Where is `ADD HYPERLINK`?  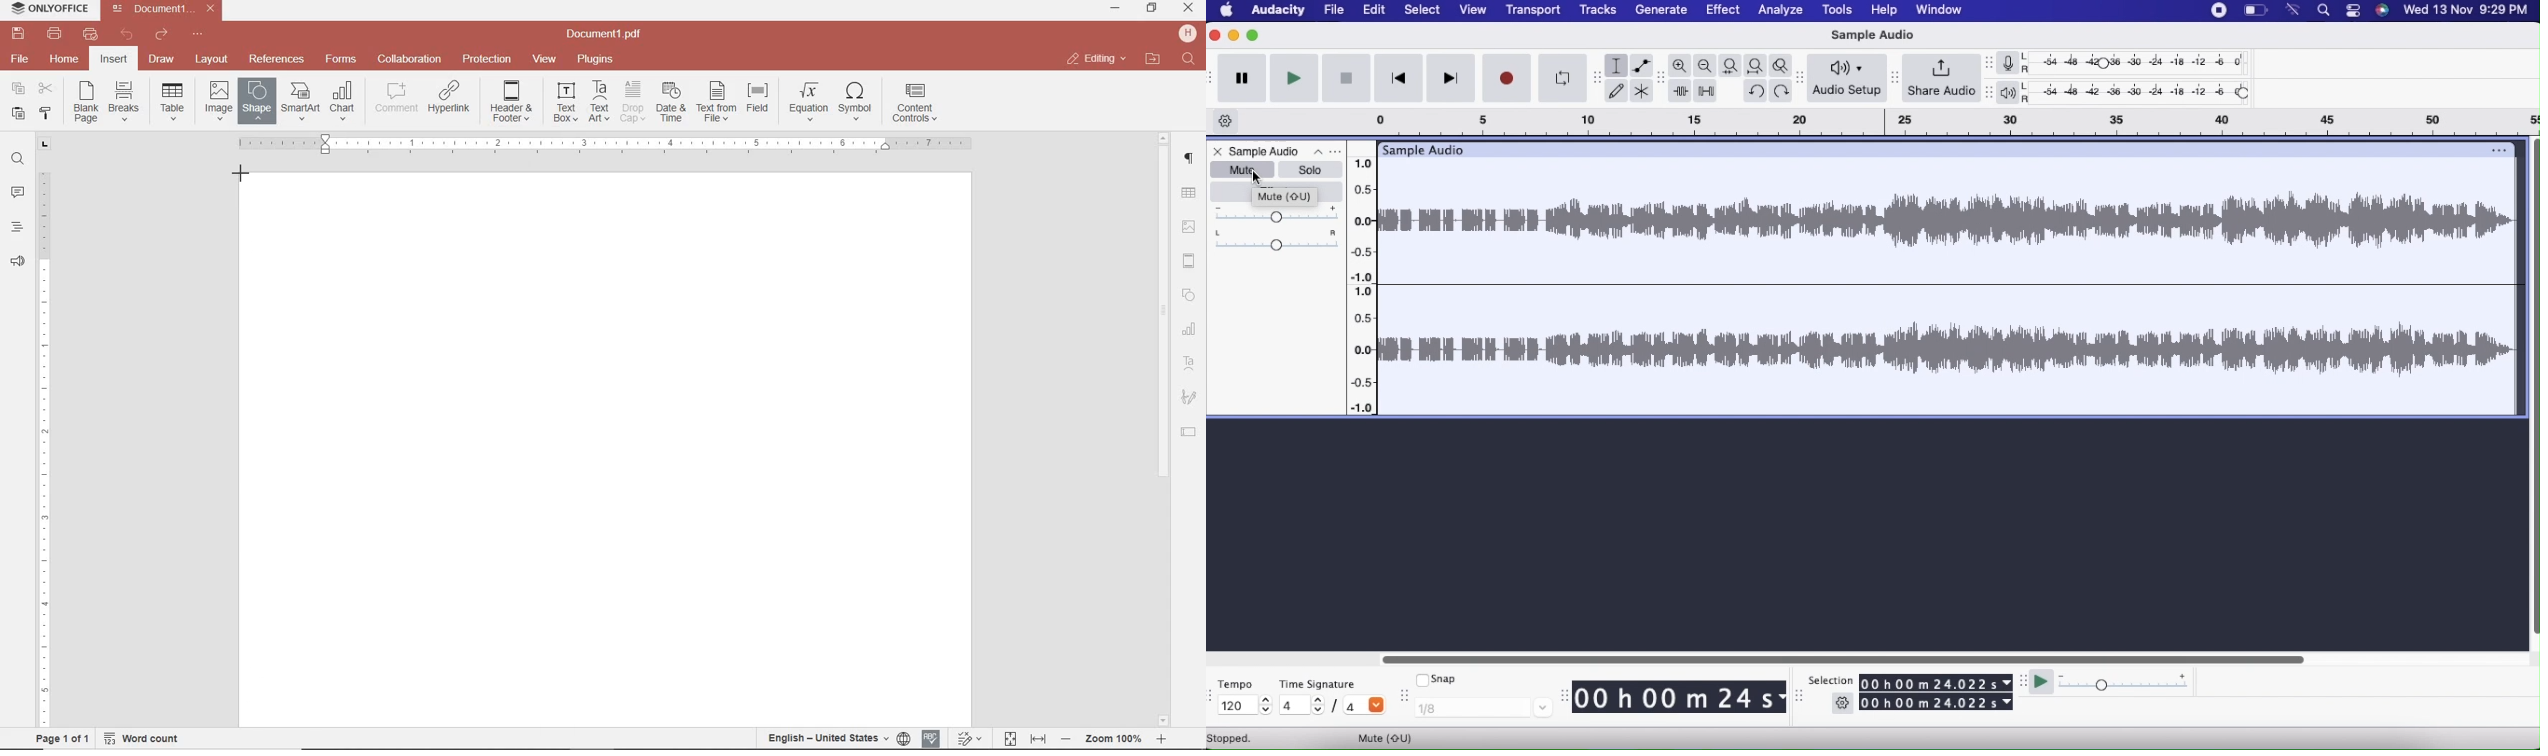
ADD HYPERLINK is located at coordinates (450, 100).